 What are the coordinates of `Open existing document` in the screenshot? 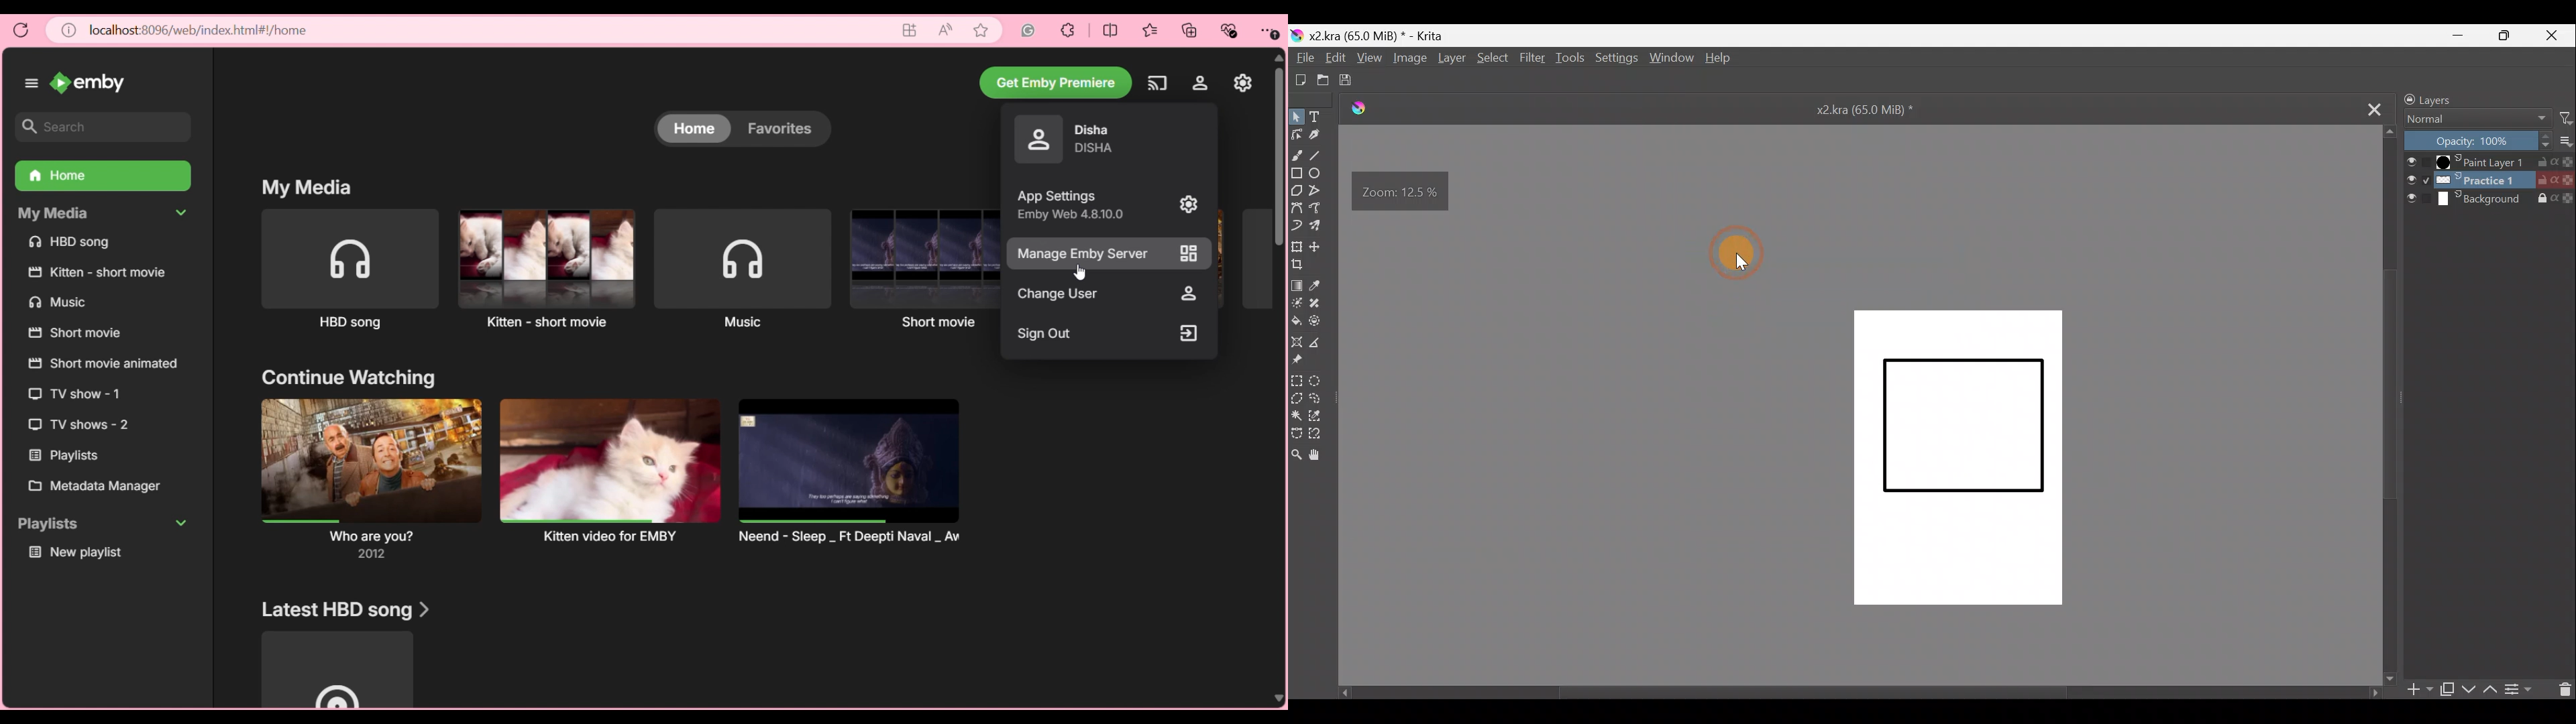 It's located at (1326, 76).